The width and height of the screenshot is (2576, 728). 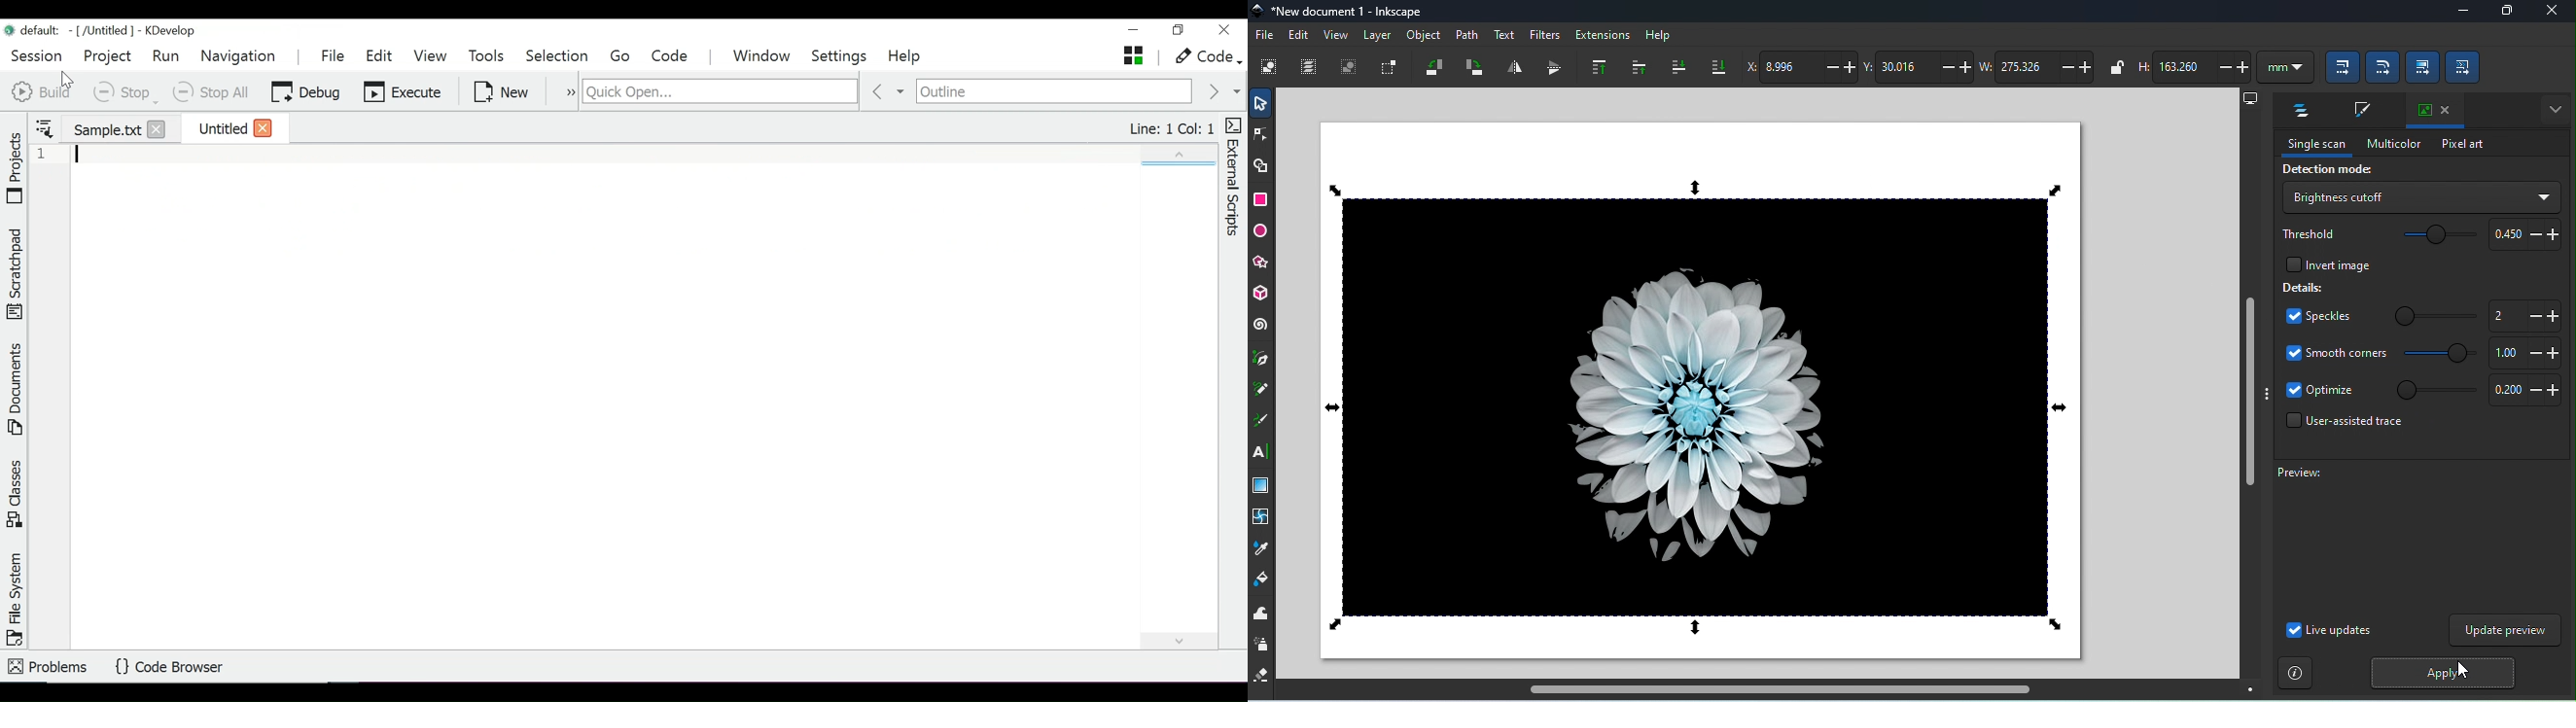 What do you see at coordinates (2436, 392) in the screenshot?
I see `Slidebar` at bounding box center [2436, 392].